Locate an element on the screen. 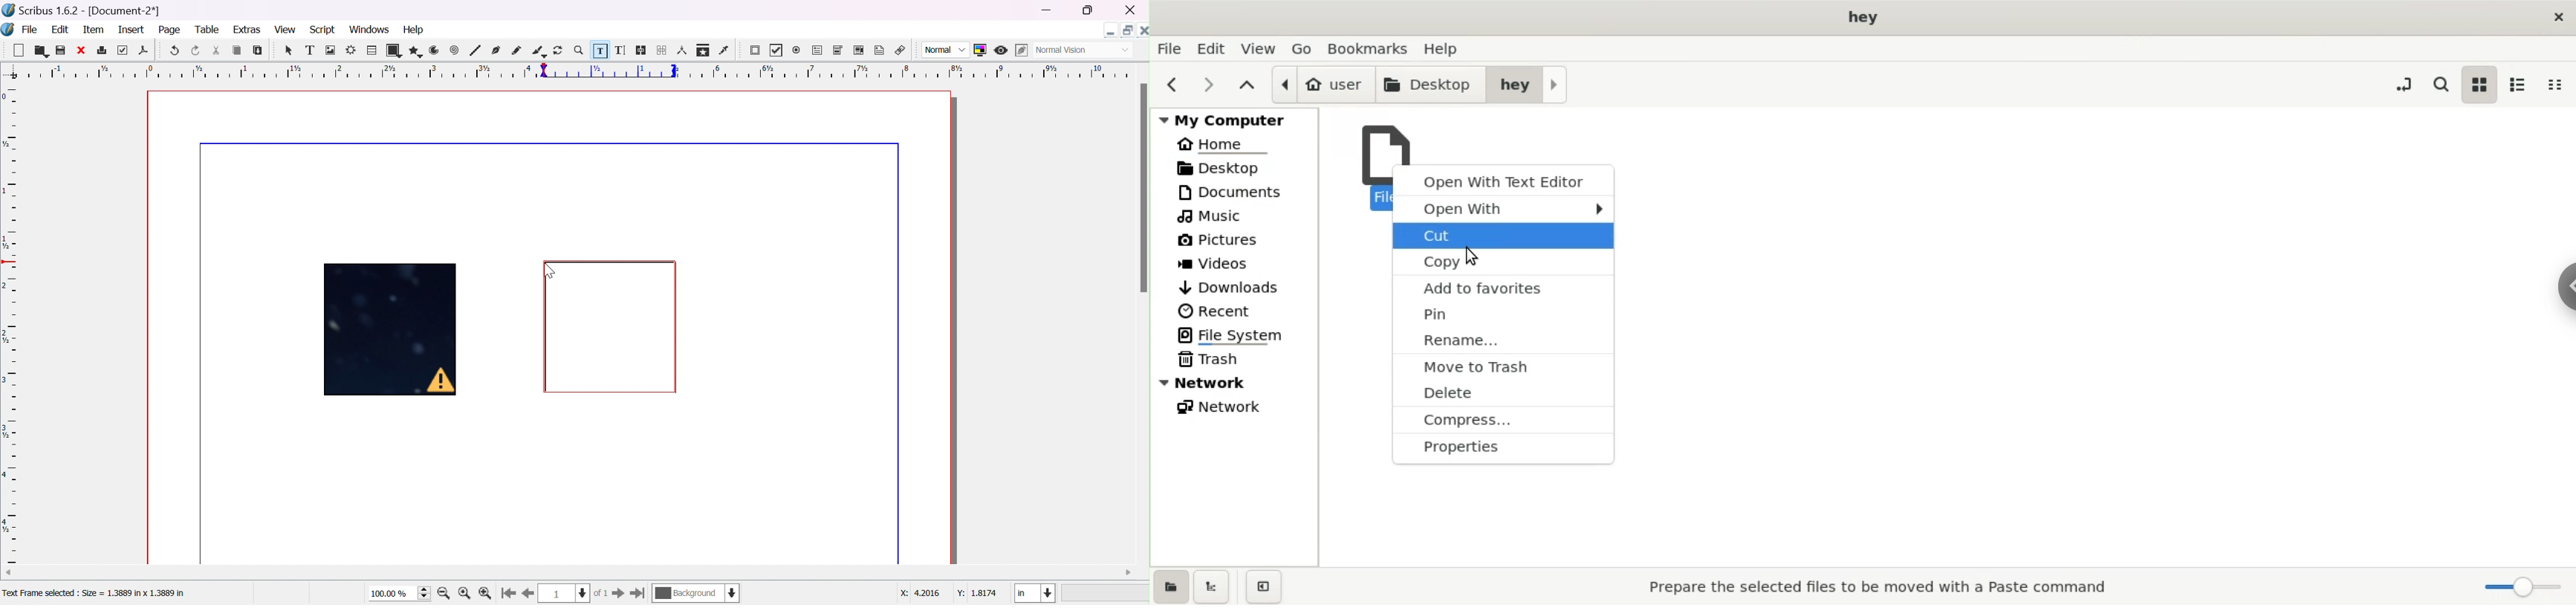 The width and height of the screenshot is (2576, 616). edit text with story editor is located at coordinates (622, 50).